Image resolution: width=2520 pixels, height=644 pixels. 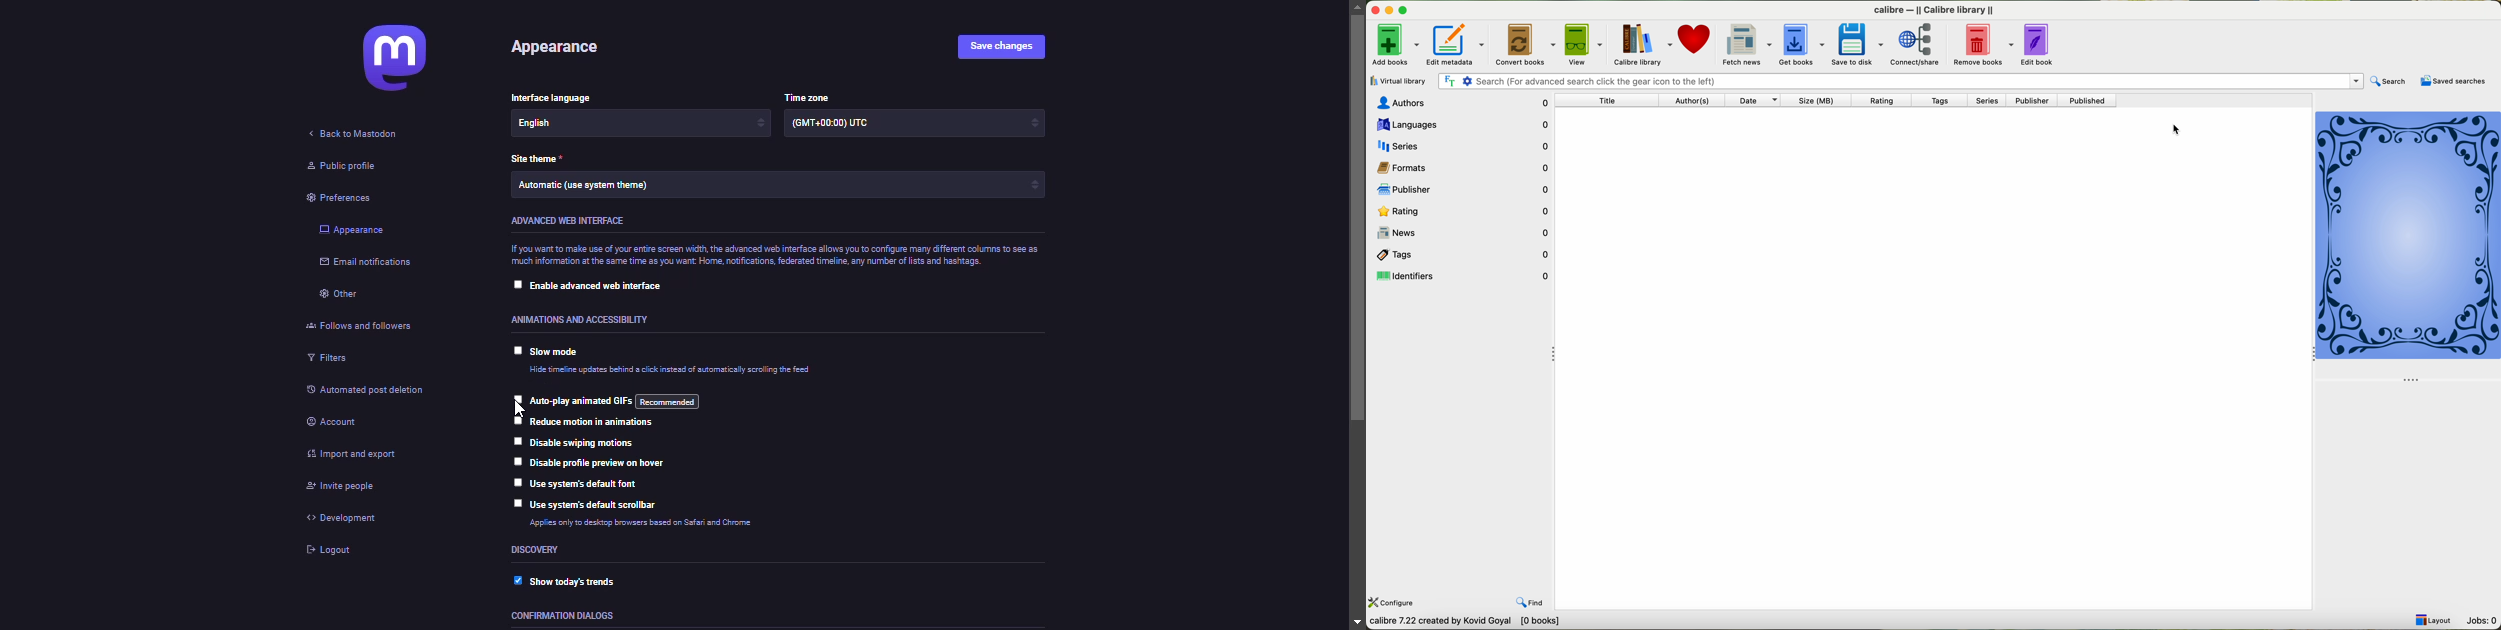 What do you see at coordinates (1822, 99) in the screenshot?
I see `size` at bounding box center [1822, 99].